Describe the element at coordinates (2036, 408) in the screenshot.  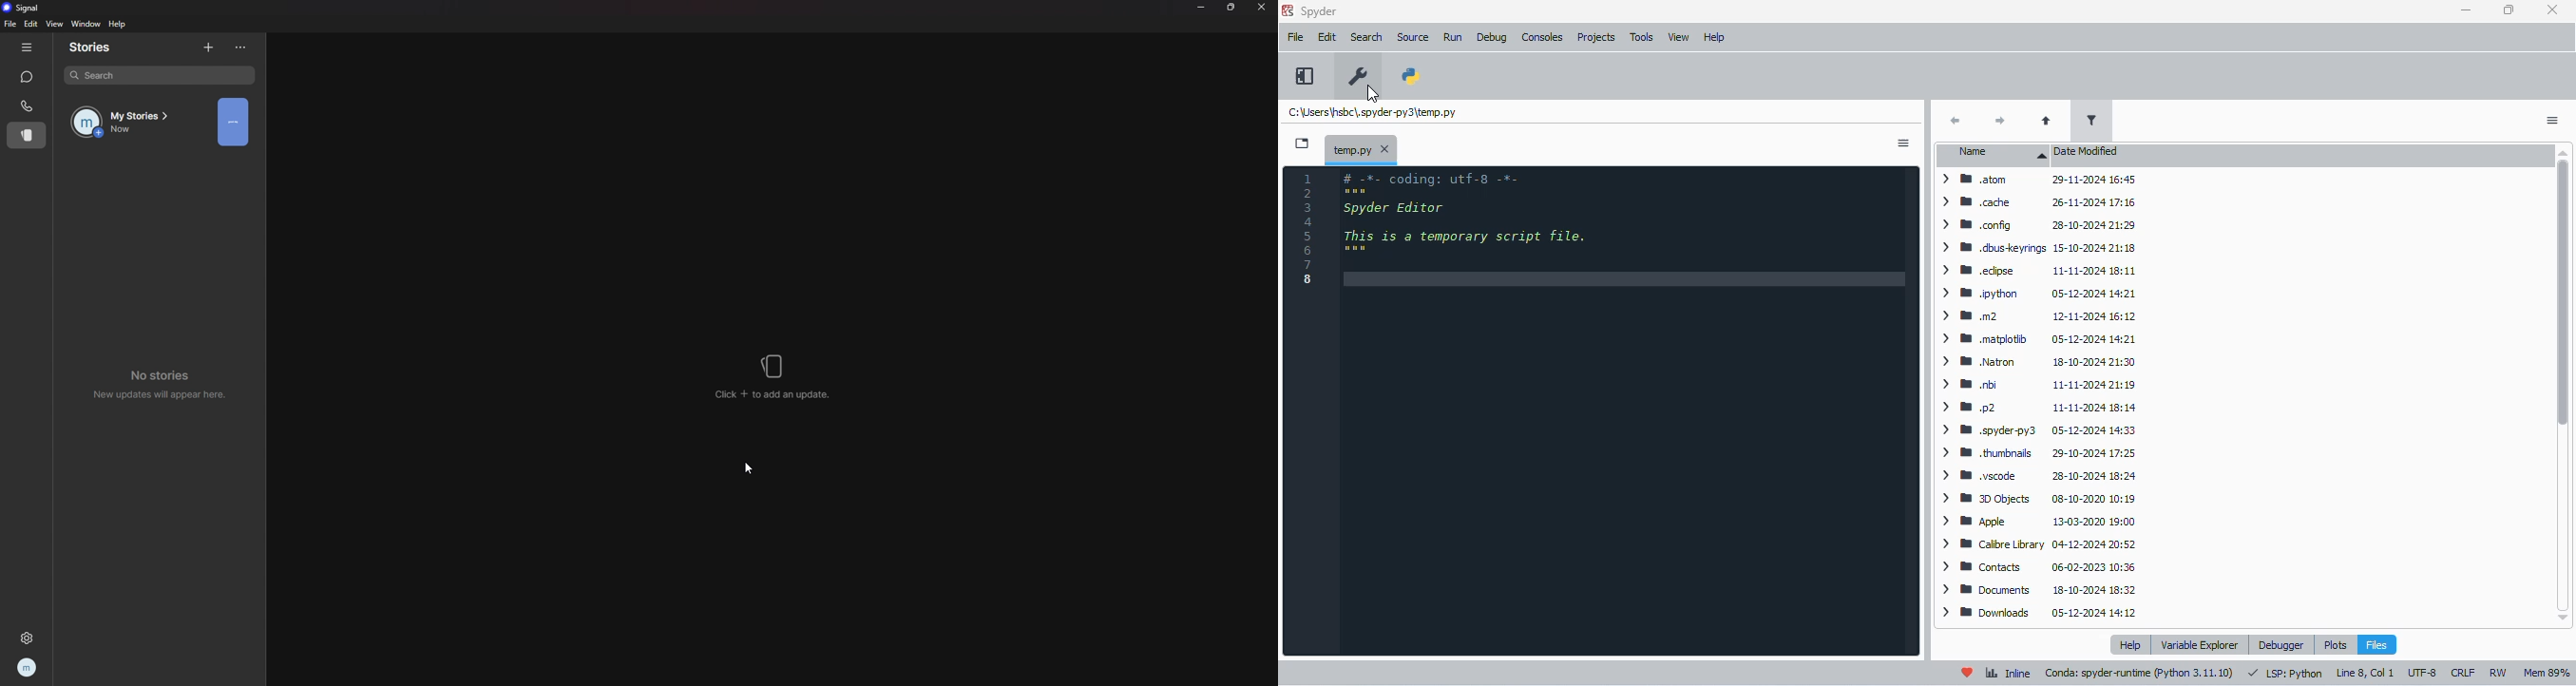
I see `> mp2 11-11-2024 18:14` at that location.